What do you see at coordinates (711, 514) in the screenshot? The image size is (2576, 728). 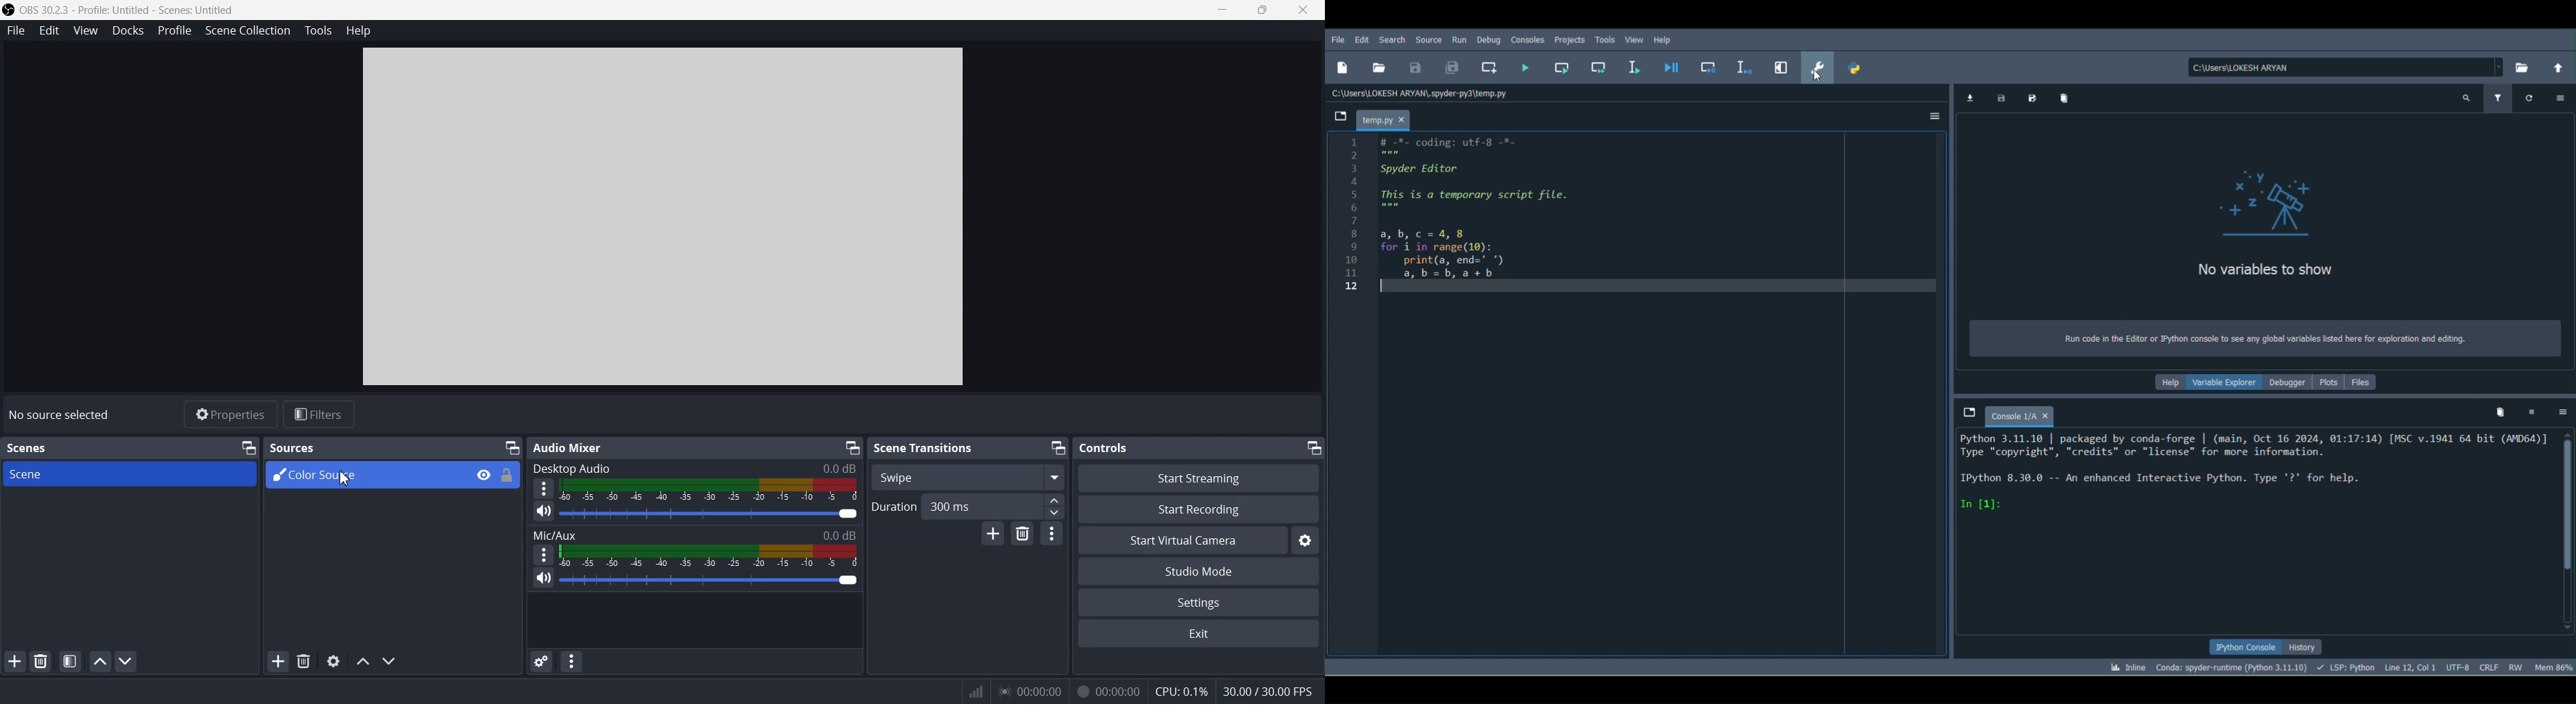 I see `Sound Adjuster` at bounding box center [711, 514].